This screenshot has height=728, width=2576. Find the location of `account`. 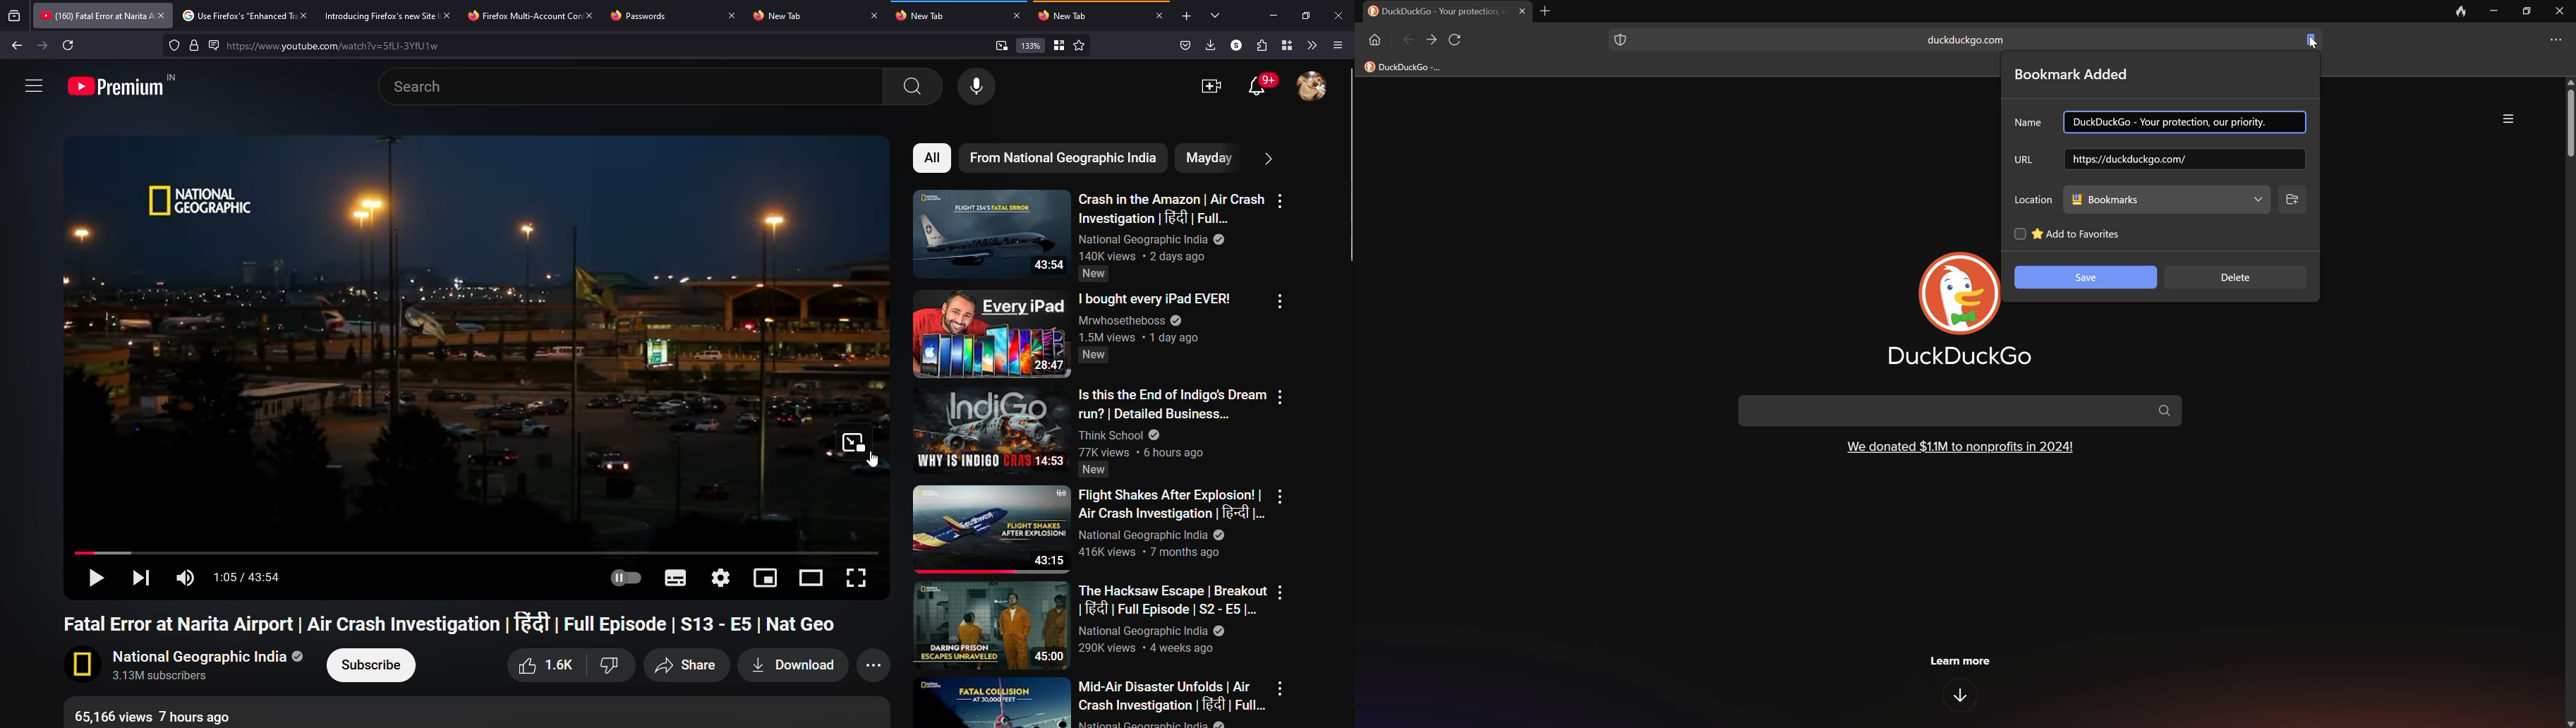

account is located at coordinates (1314, 87).